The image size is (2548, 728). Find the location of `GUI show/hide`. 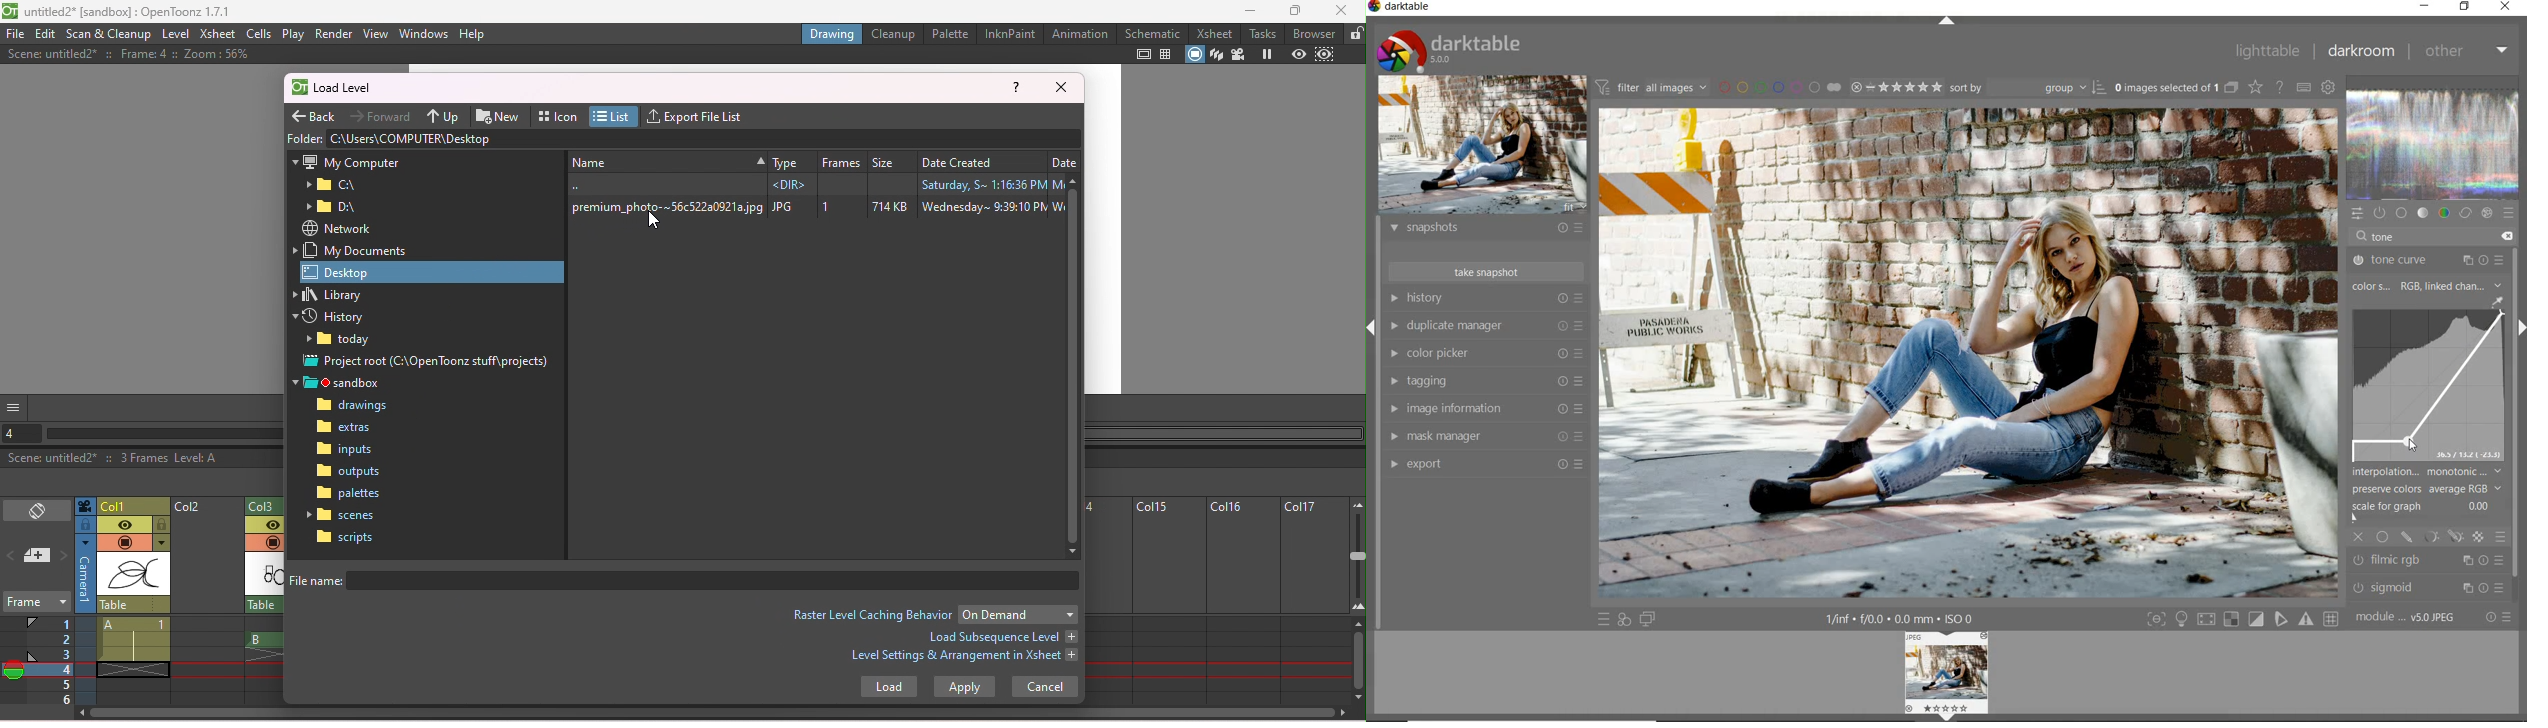

GUI show/hide is located at coordinates (15, 407).